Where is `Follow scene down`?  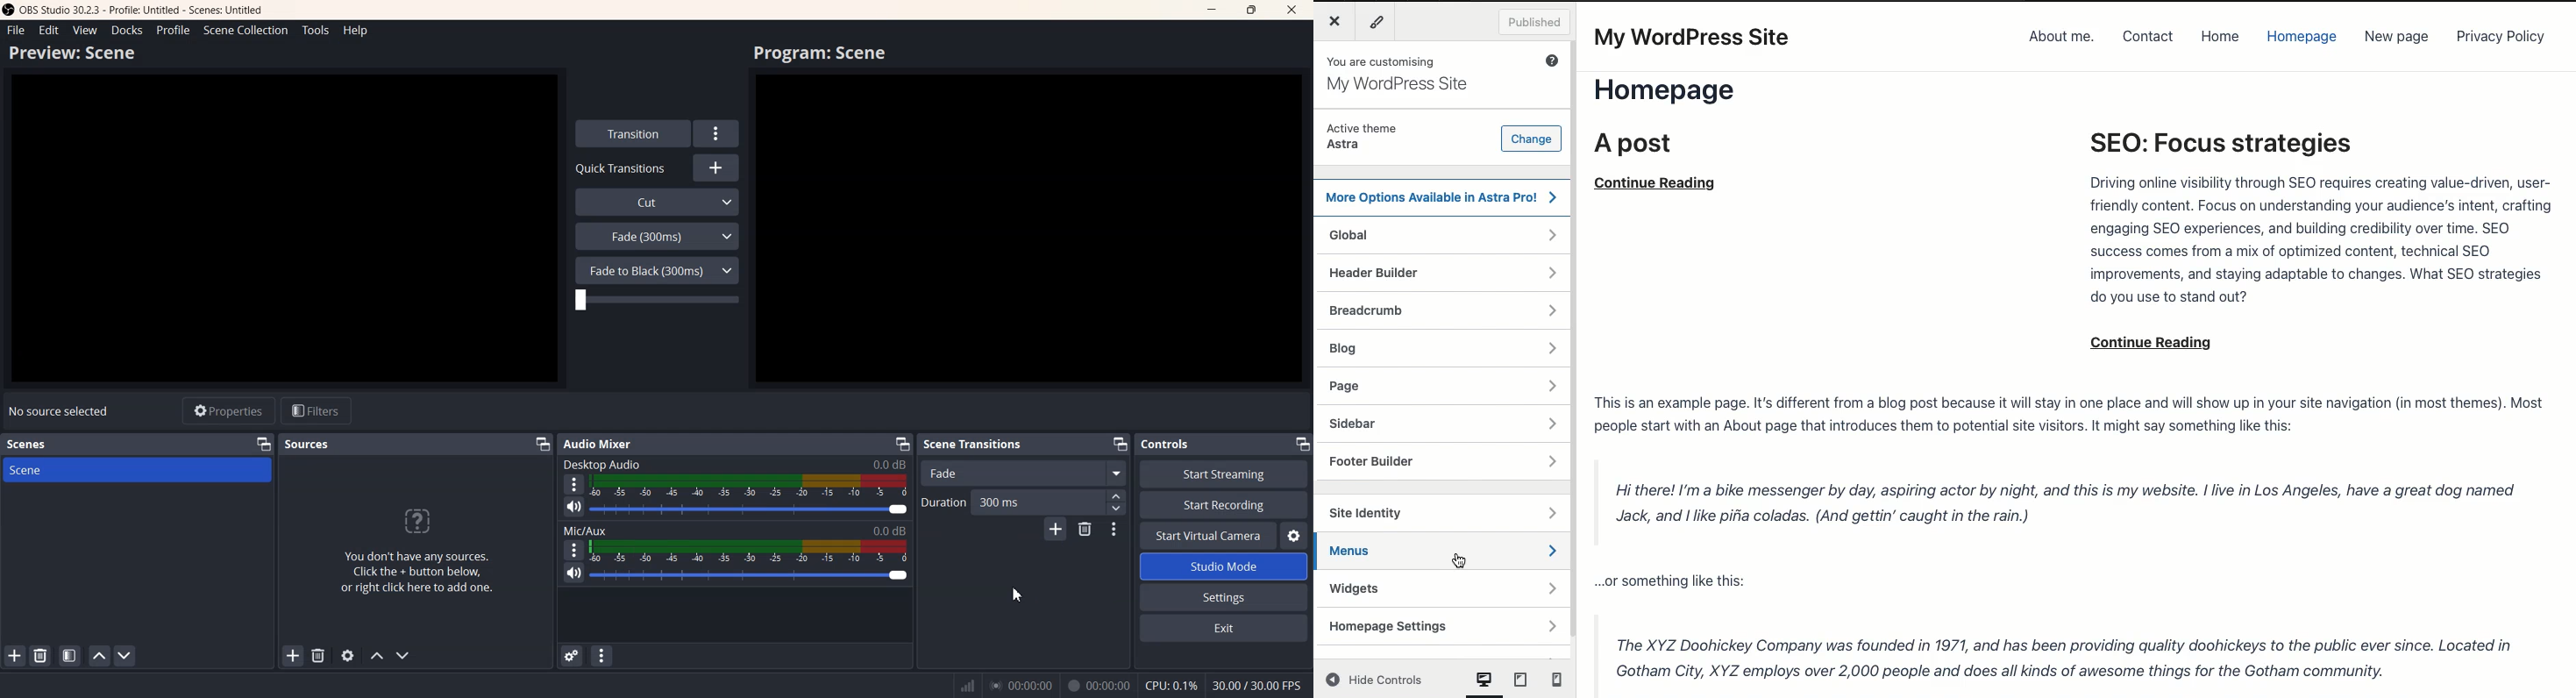 Follow scene down is located at coordinates (125, 656).